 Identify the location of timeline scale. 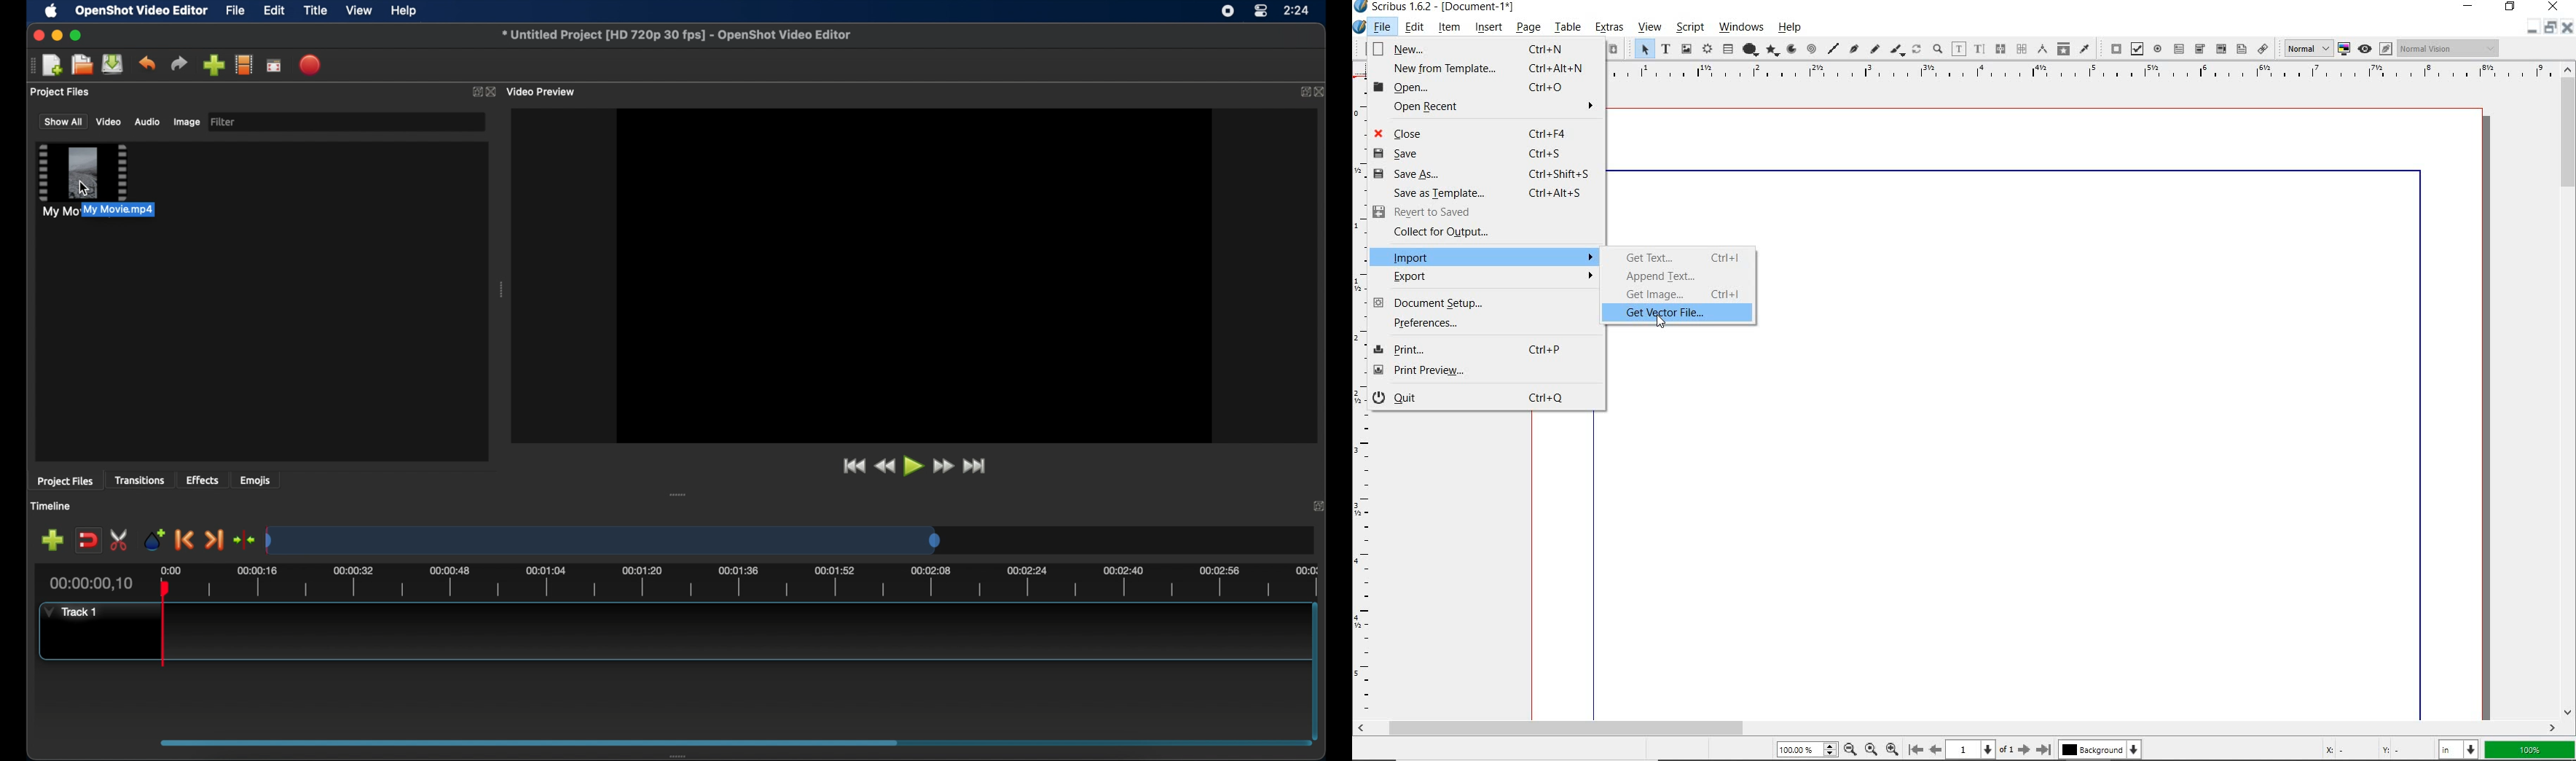
(761, 582).